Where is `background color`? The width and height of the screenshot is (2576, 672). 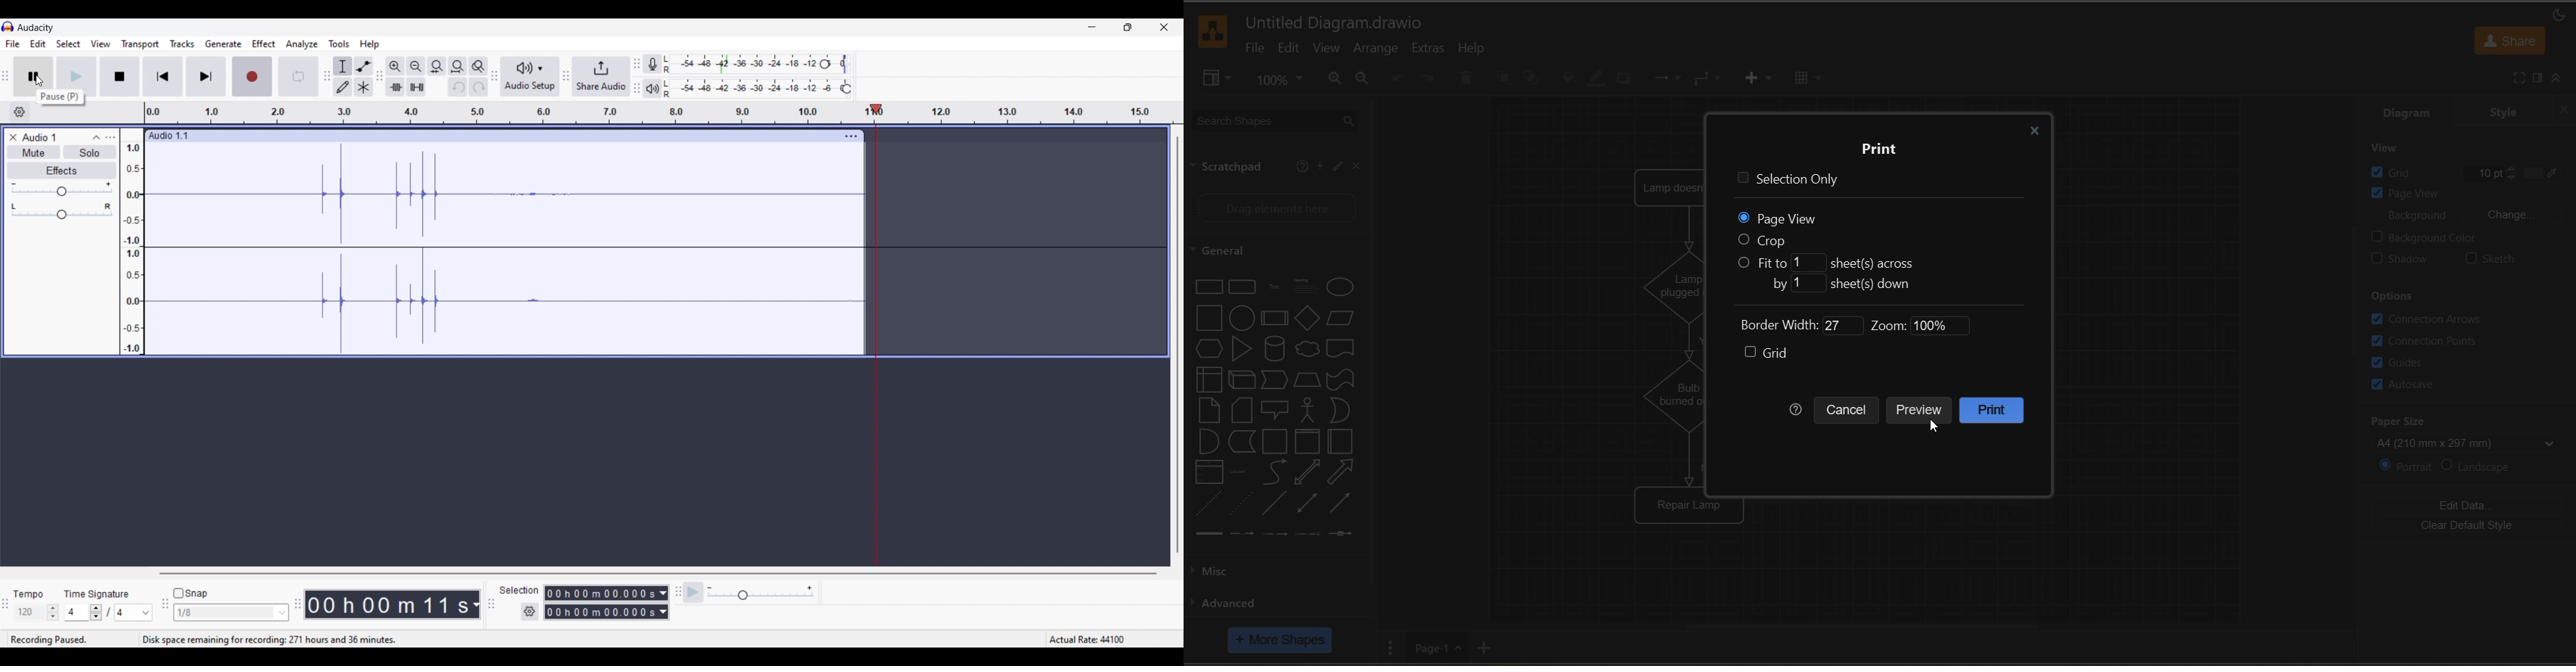
background color is located at coordinates (2441, 237).